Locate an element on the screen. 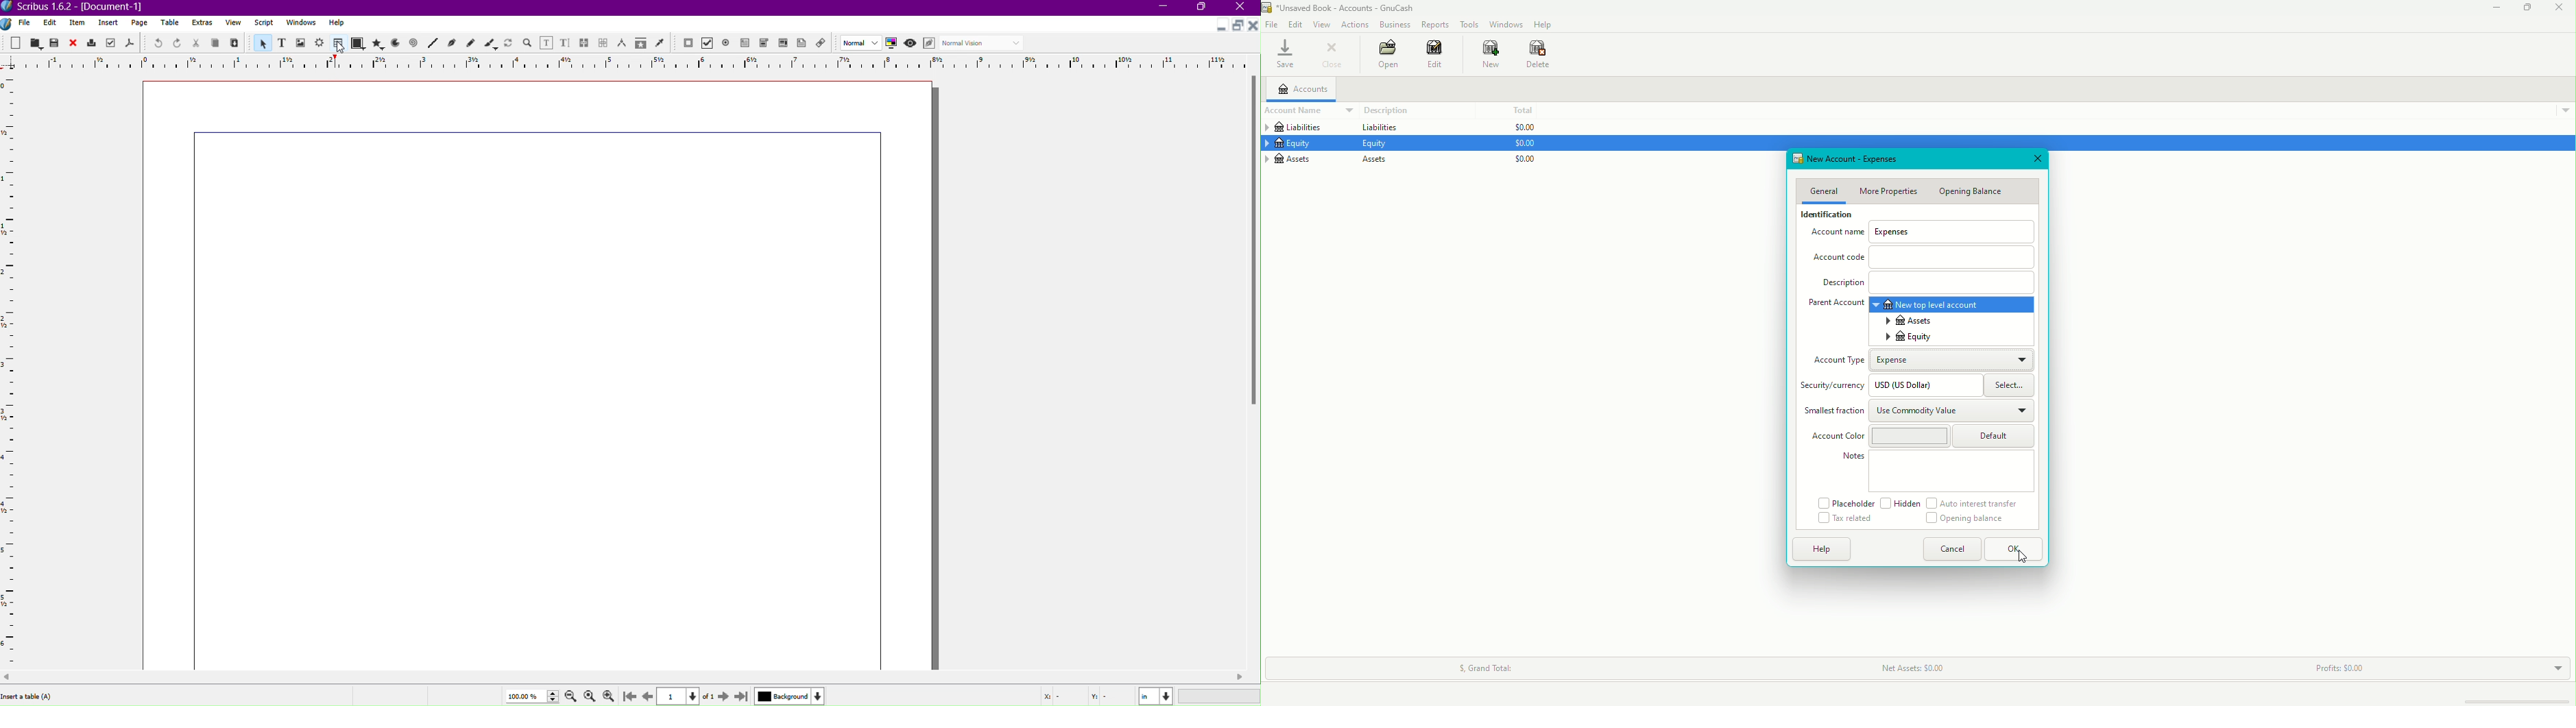 The height and width of the screenshot is (728, 2576). Tax related is located at coordinates (1845, 519).